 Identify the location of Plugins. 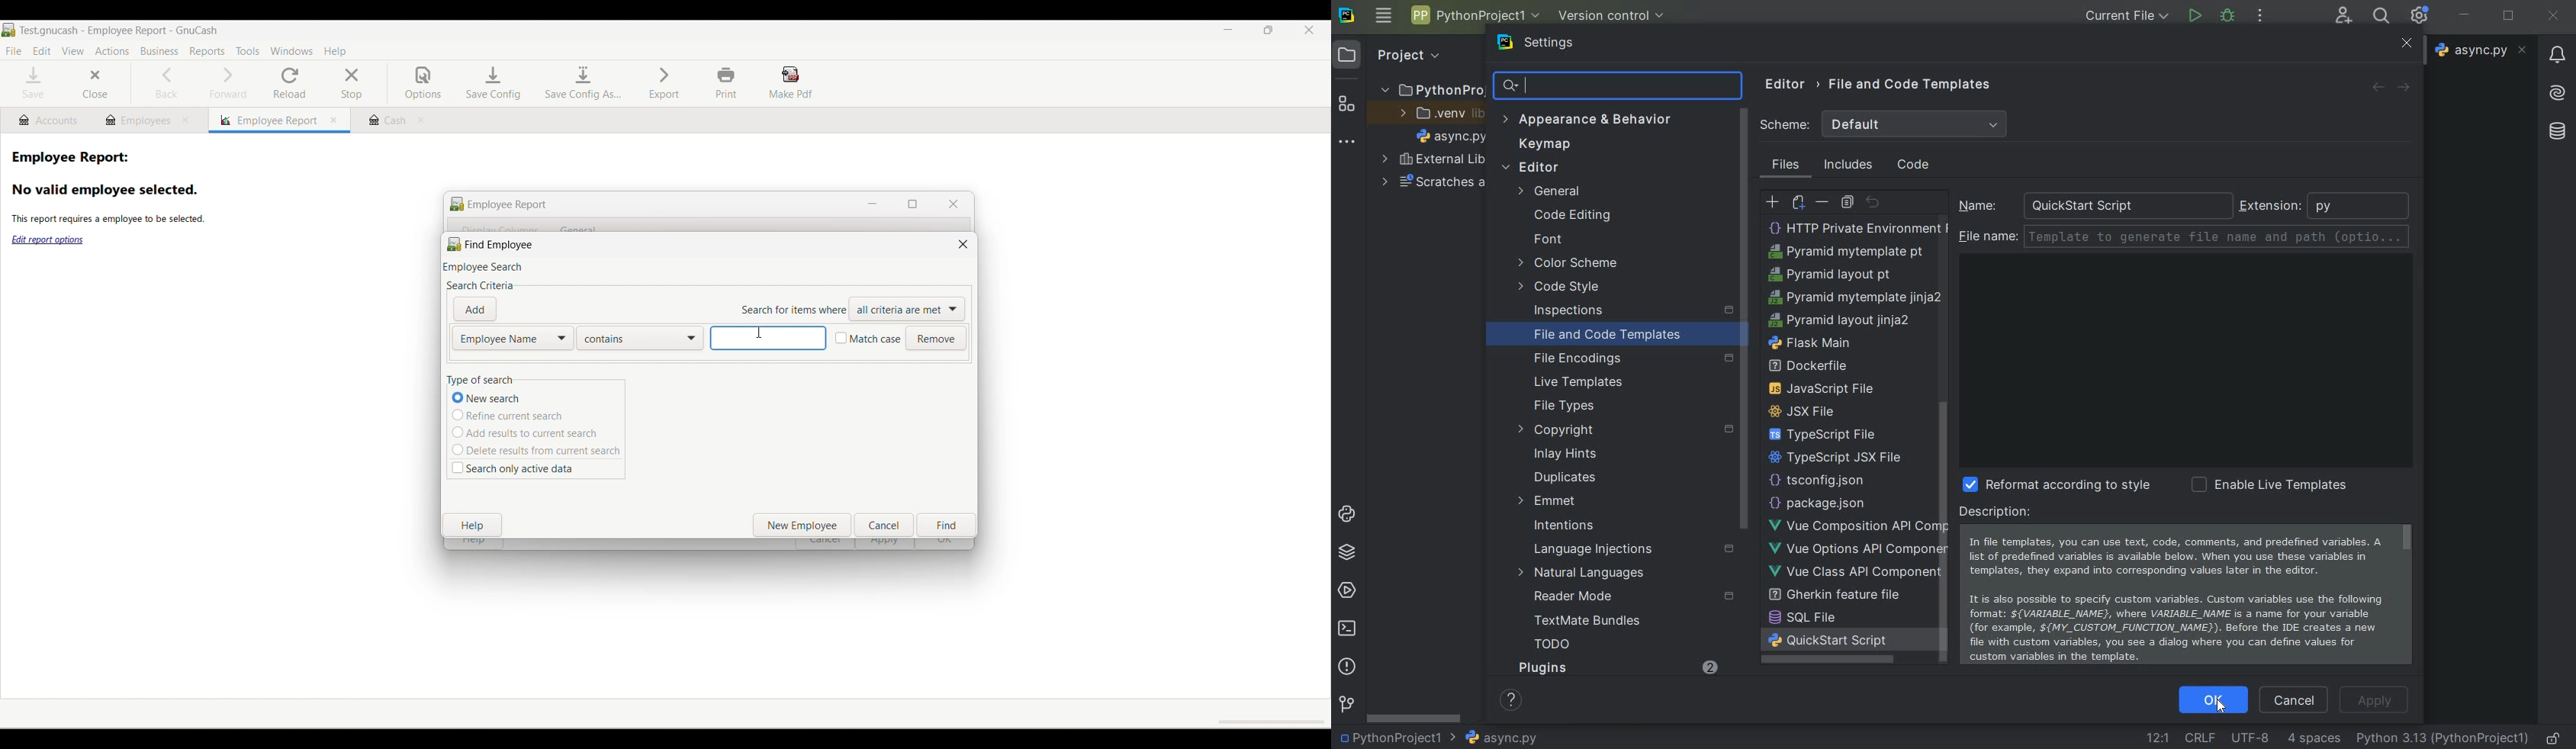
(1616, 670).